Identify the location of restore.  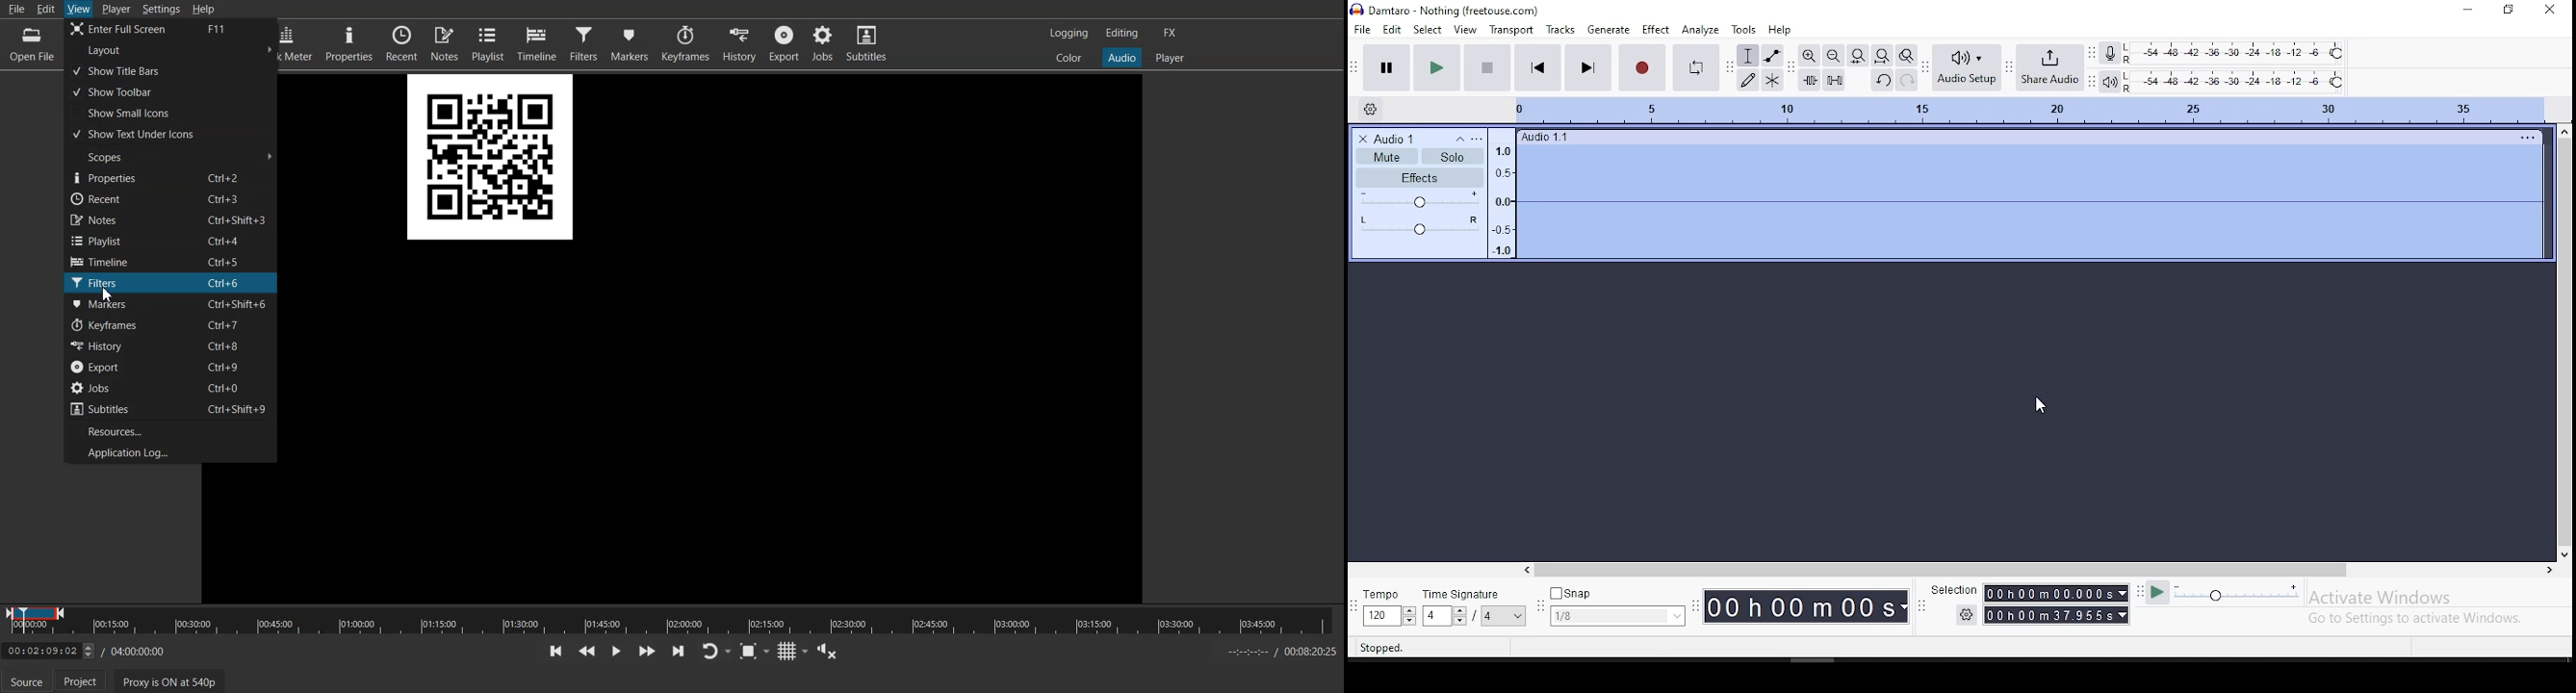
(2511, 10).